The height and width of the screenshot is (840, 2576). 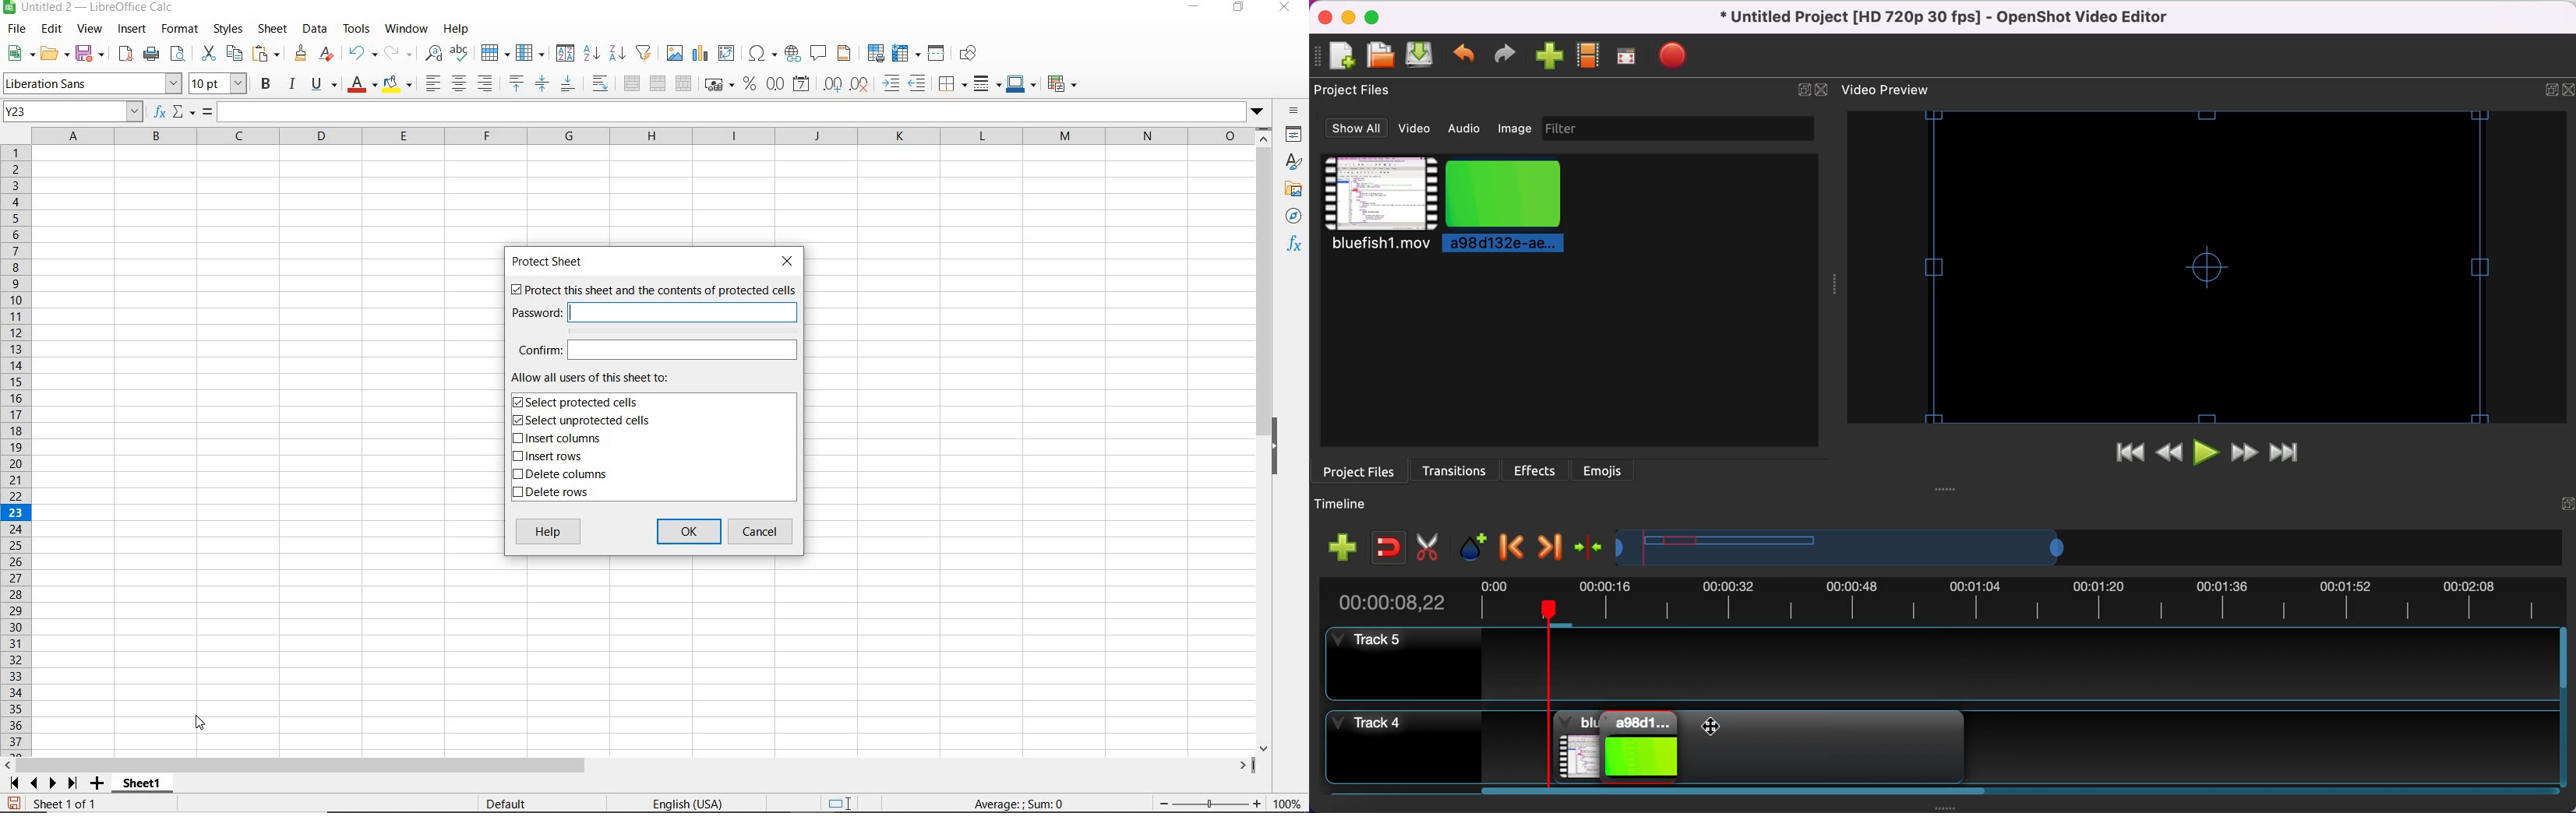 I want to click on track 4, so click(x=1397, y=742).